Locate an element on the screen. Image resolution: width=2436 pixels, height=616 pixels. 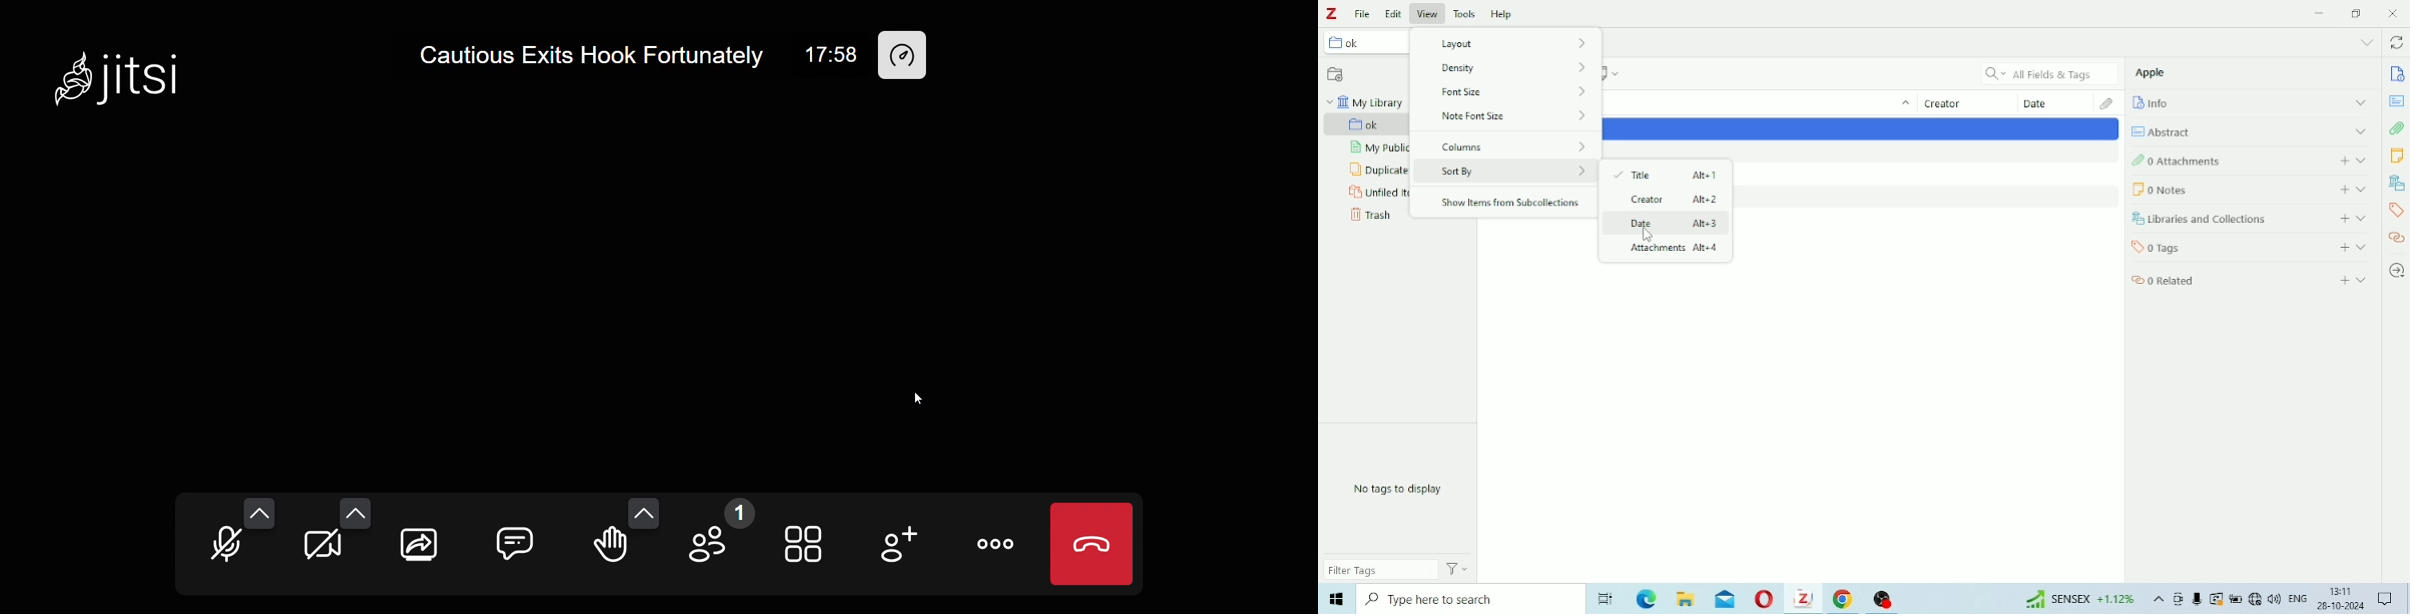
ok is located at coordinates (1377, 124).